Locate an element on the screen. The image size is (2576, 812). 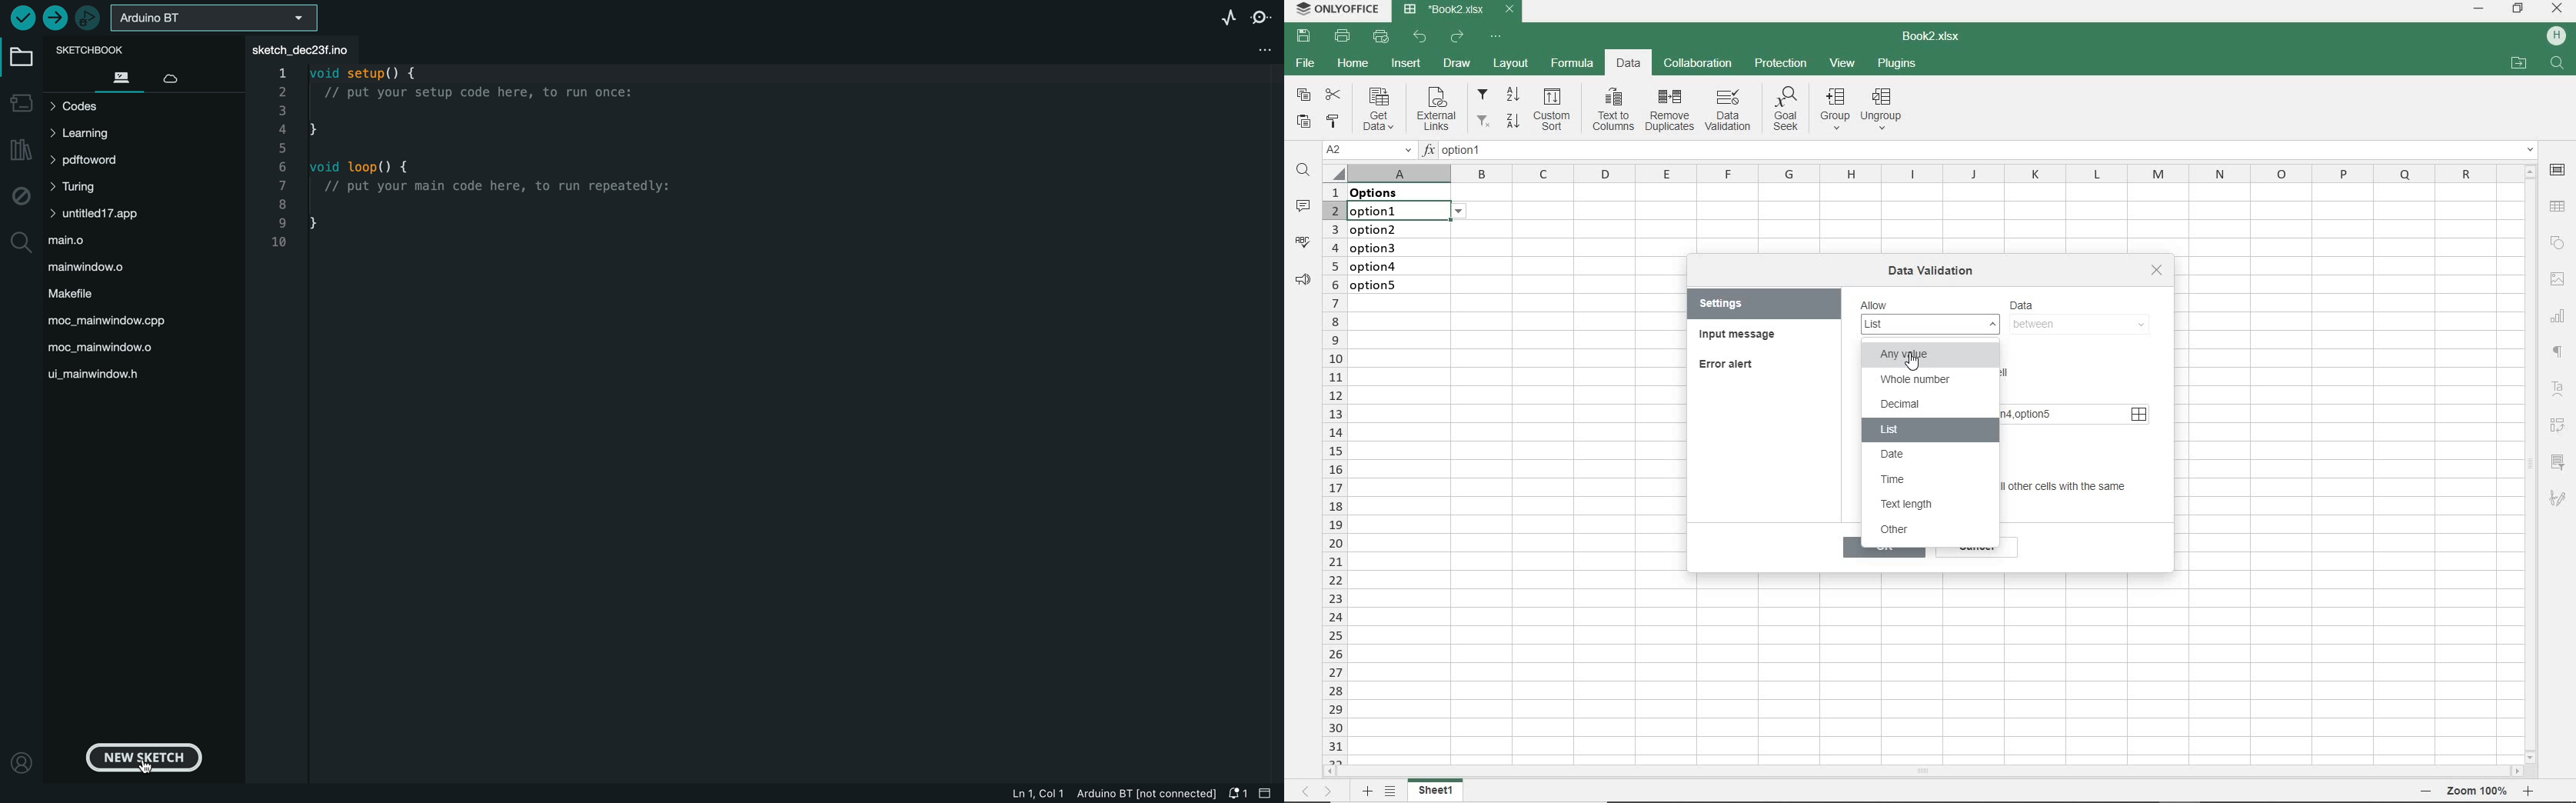
selected cell is located at coordinates (1399, 213).